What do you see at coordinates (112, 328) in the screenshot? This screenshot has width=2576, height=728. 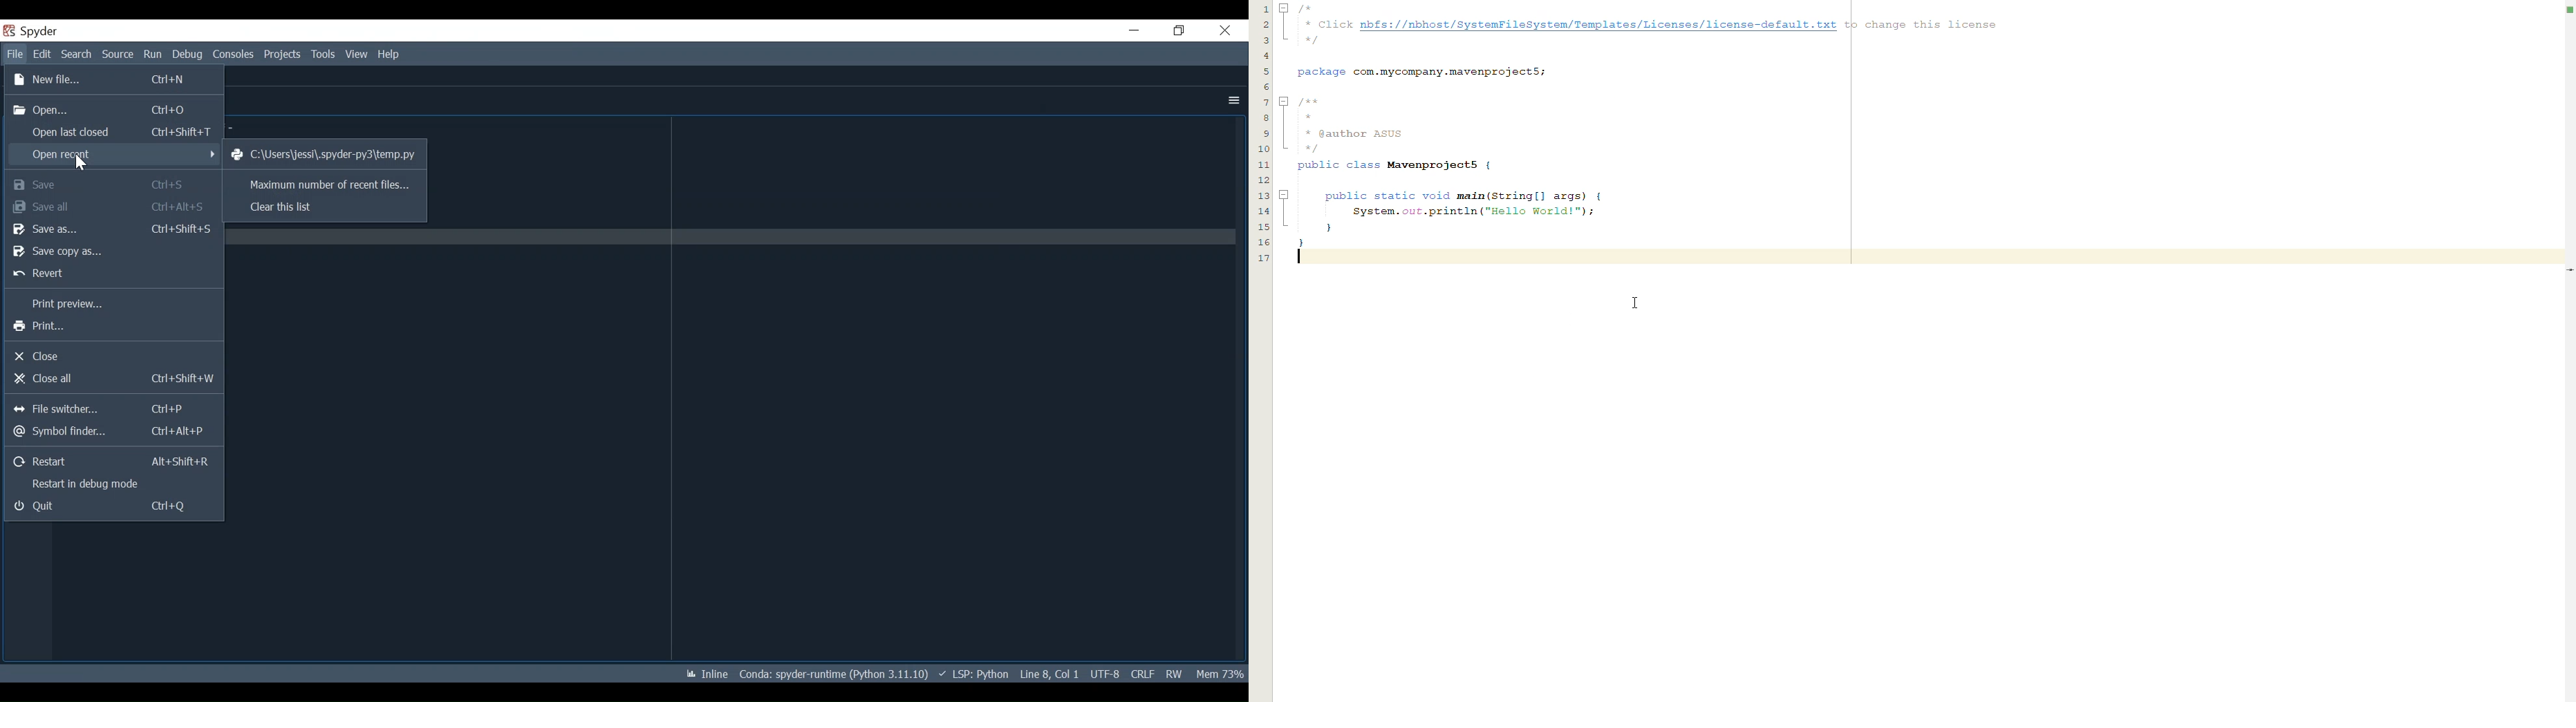 I see `Print` at bounding box center [112, 328].